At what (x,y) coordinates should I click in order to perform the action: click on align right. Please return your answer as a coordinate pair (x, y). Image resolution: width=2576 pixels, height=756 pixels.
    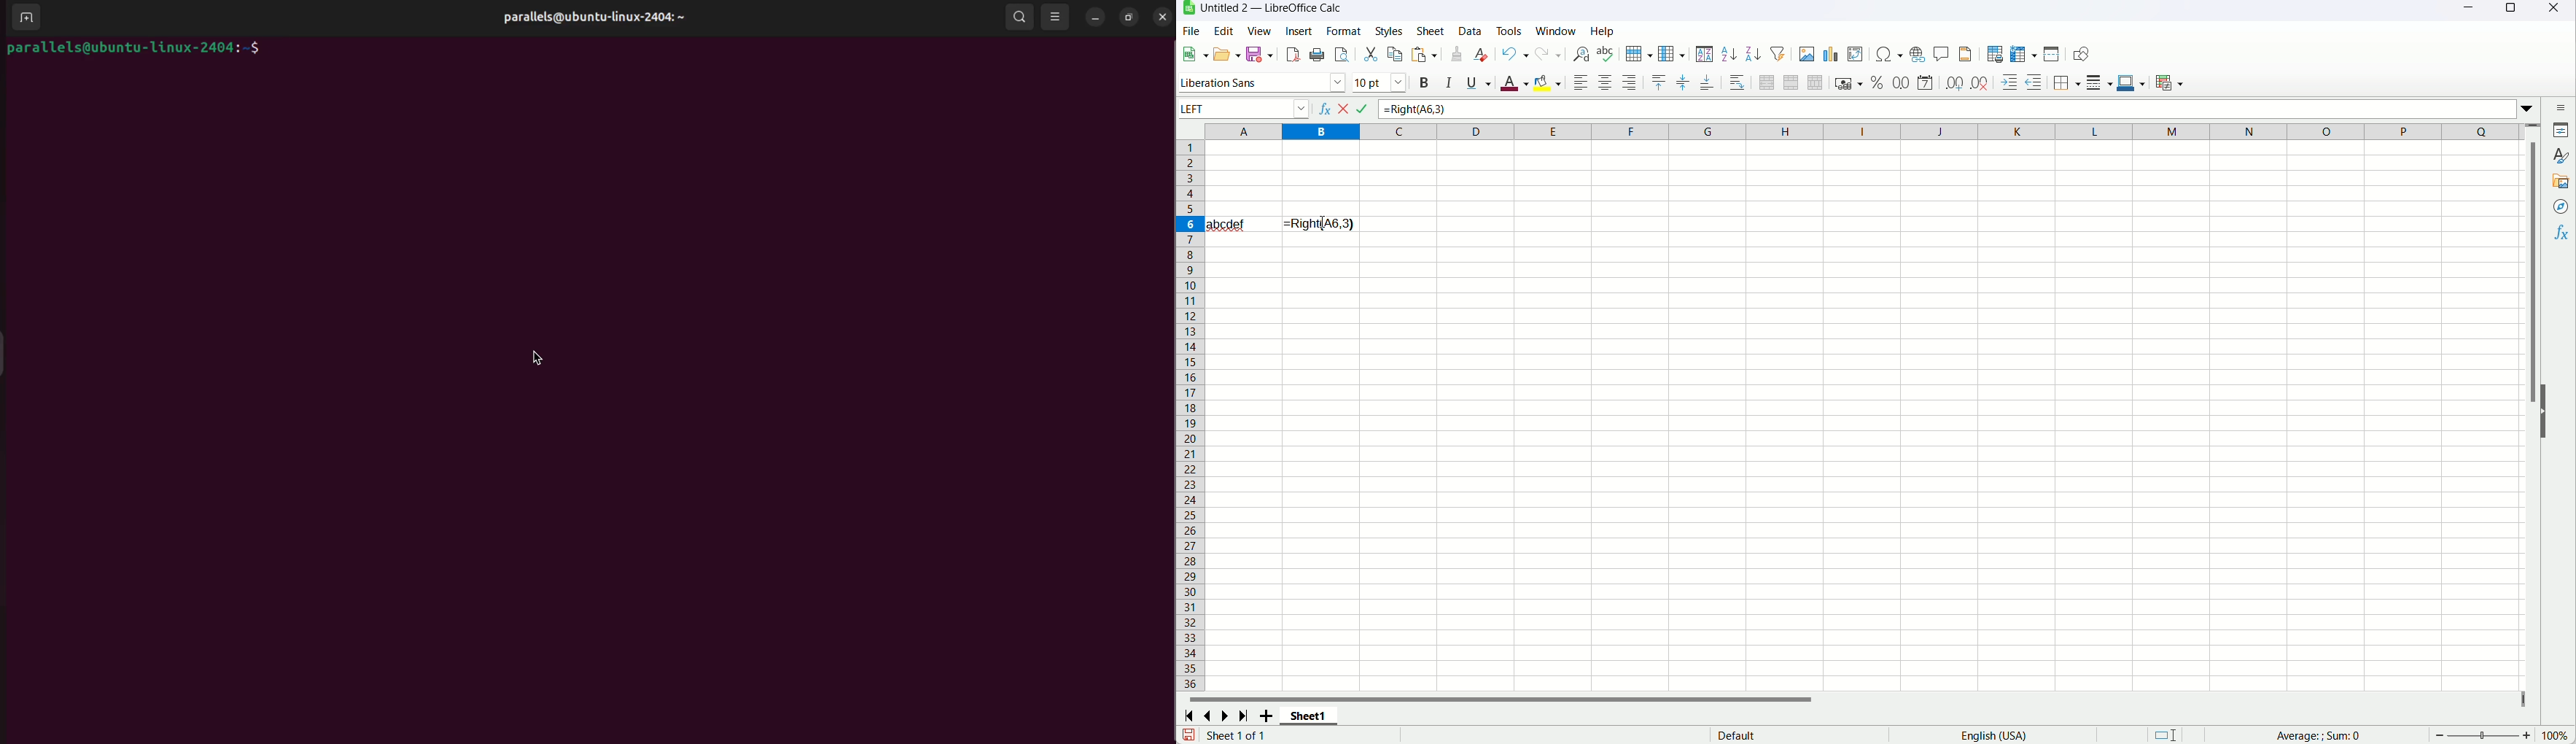
    Looking at the image, I should click on (1629, 82).